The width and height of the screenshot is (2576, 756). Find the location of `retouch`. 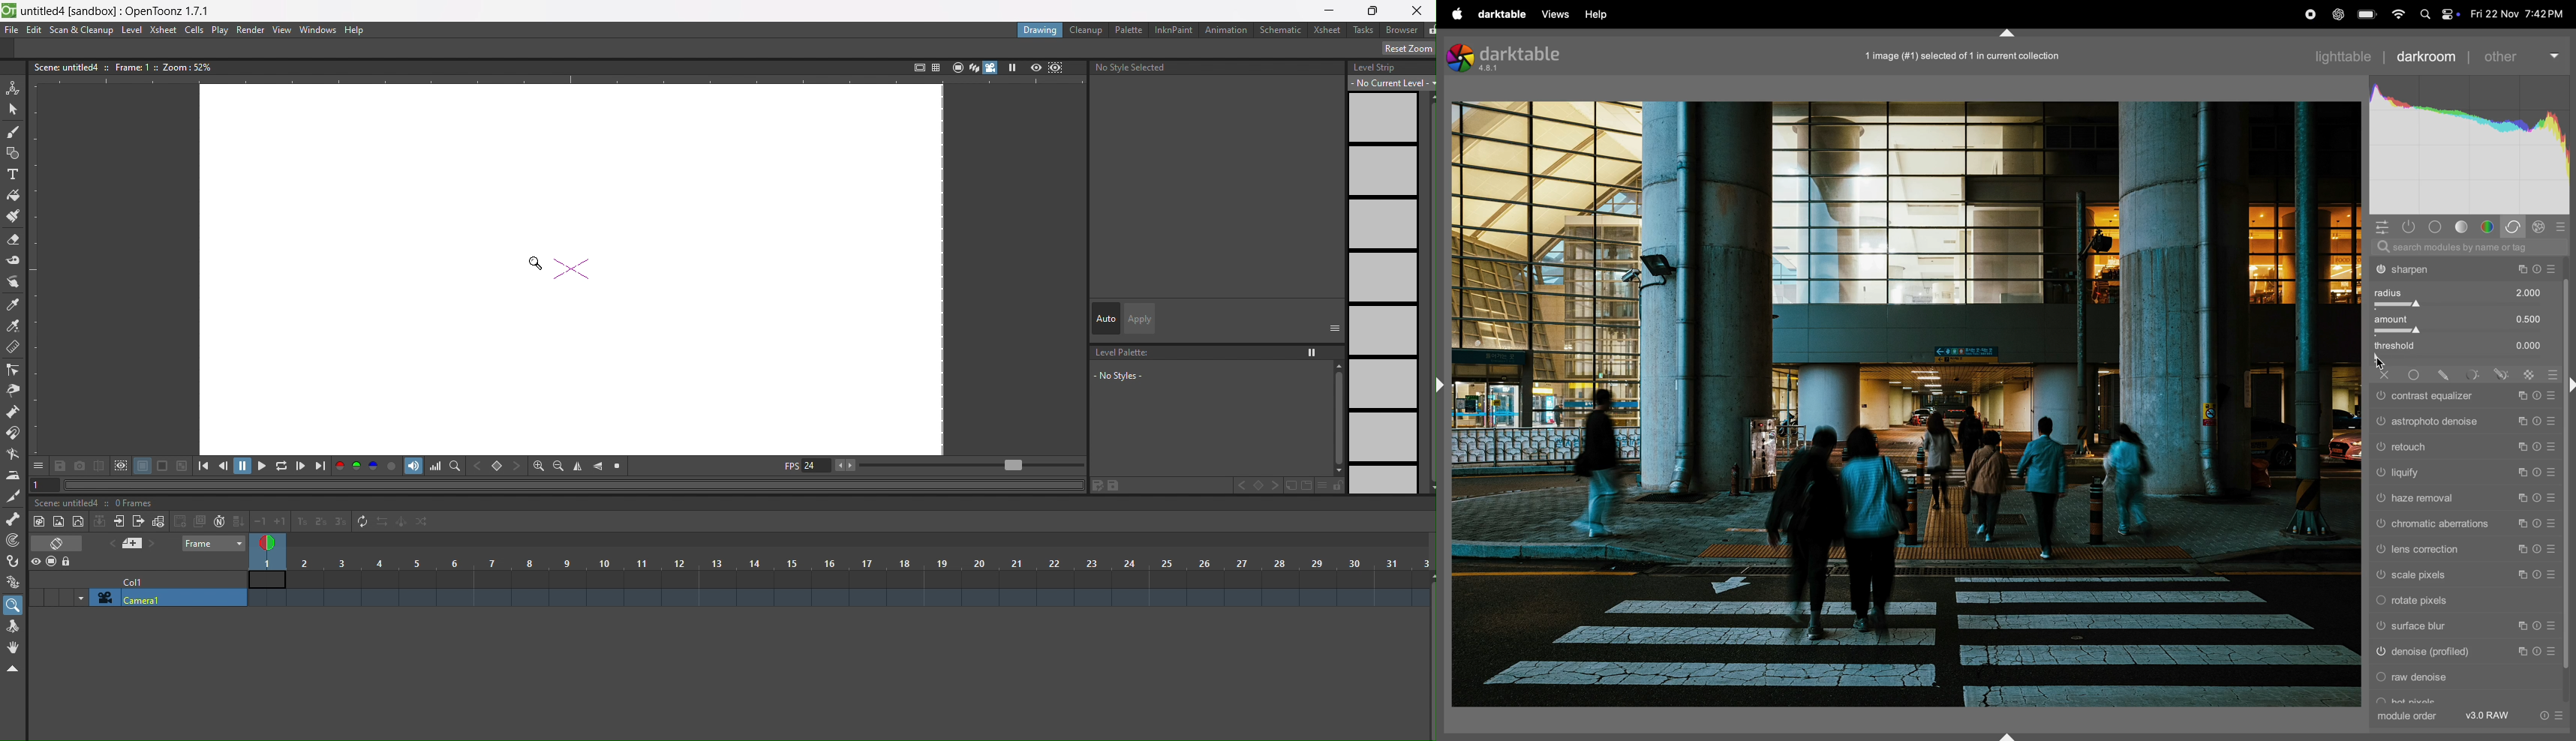

retouch is located at coordinates (2464, 447).